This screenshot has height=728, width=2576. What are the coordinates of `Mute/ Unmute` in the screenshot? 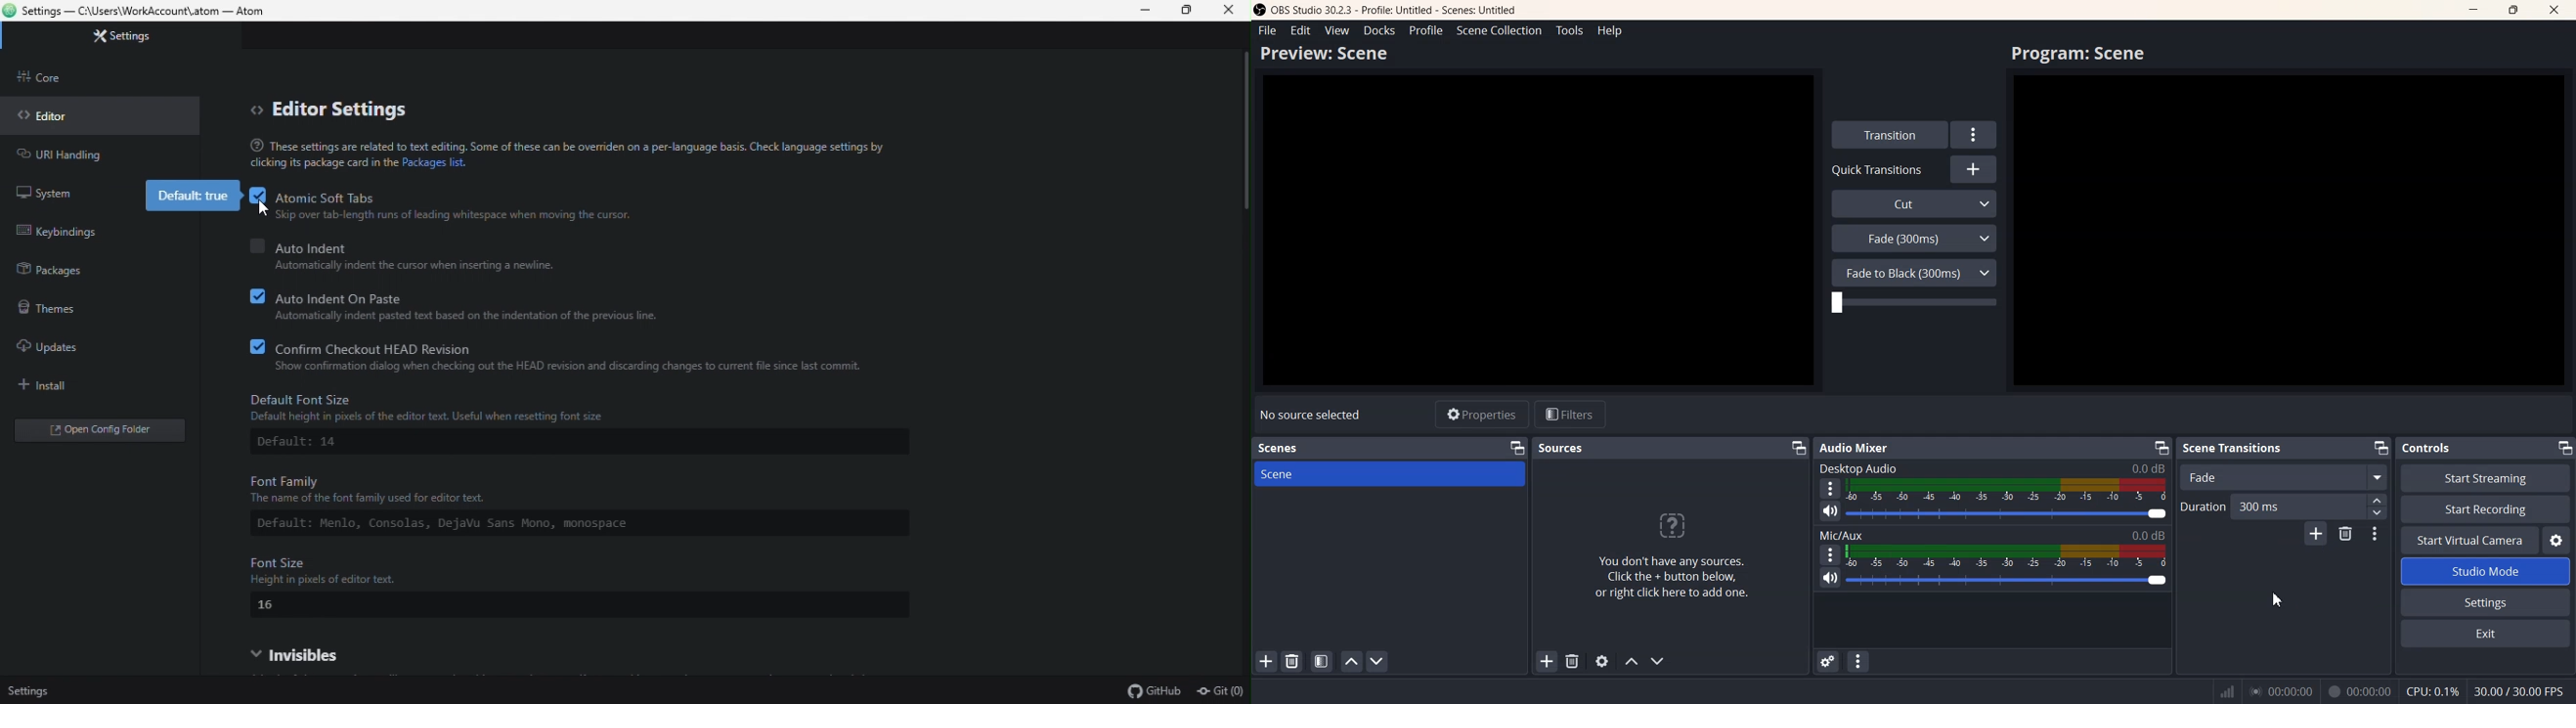 It's located at (1829, 578).